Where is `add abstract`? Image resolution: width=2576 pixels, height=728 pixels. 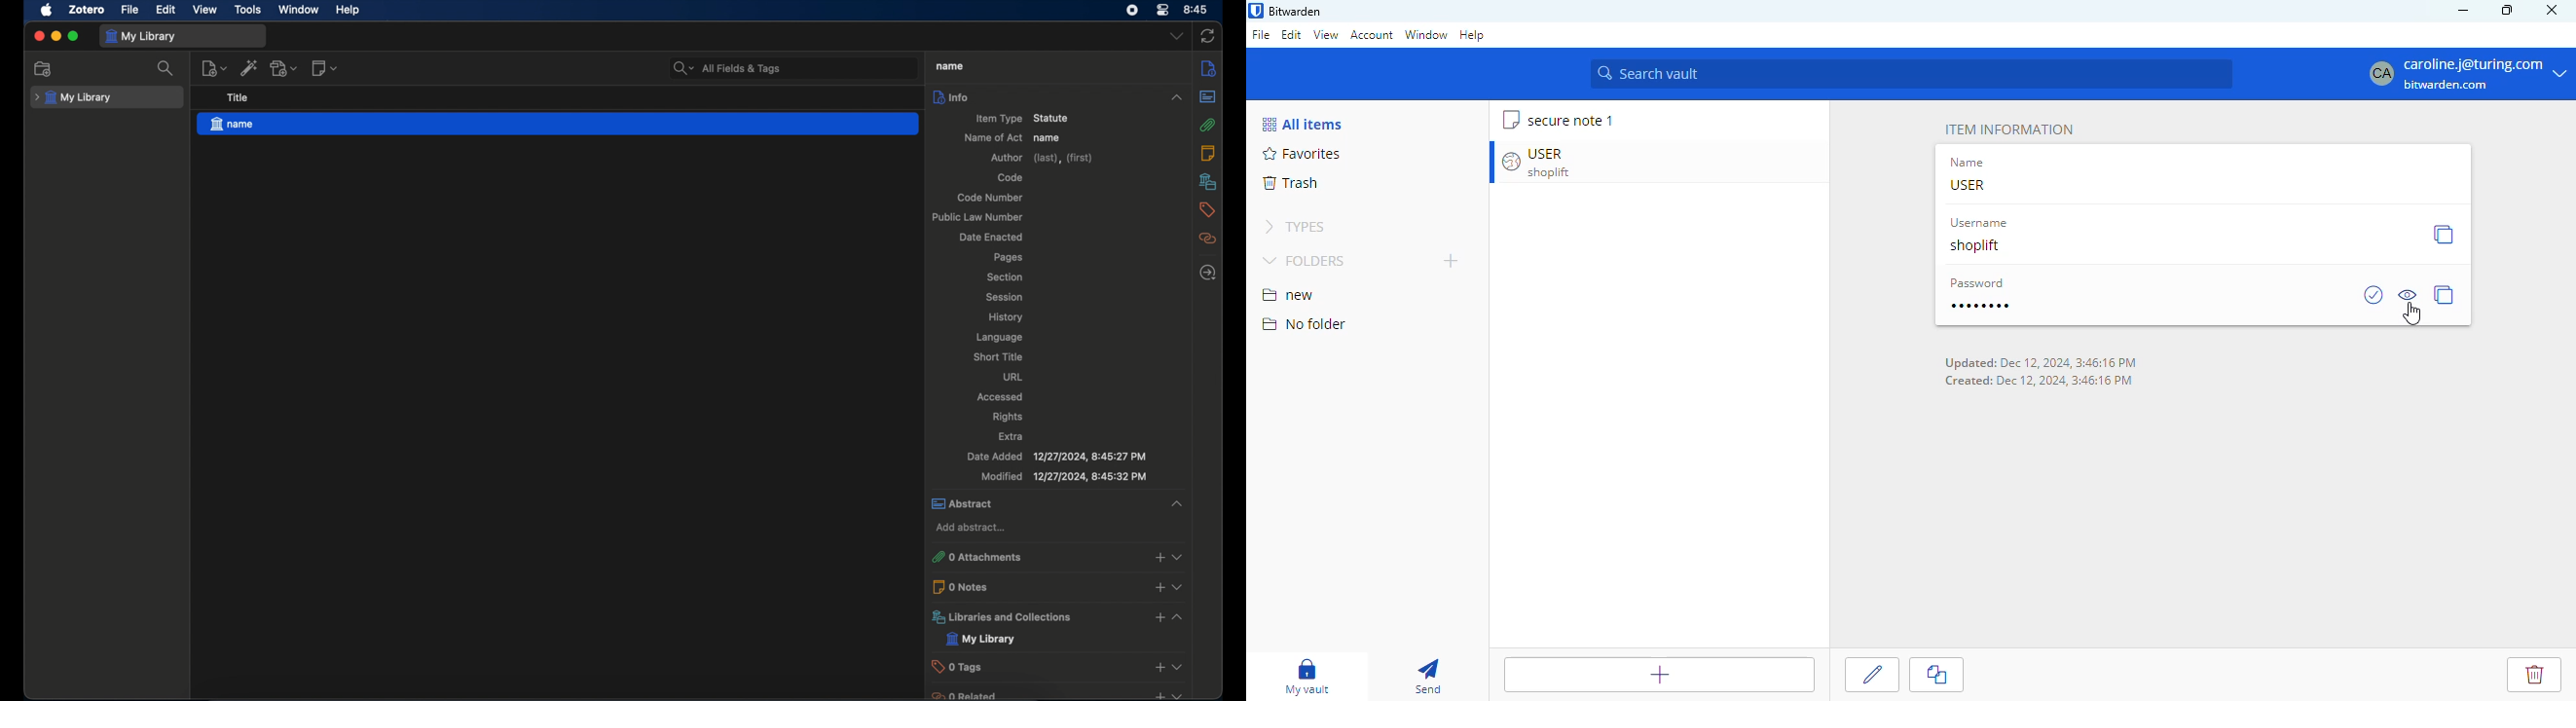
add abstract is located at coordinates (974, 528).